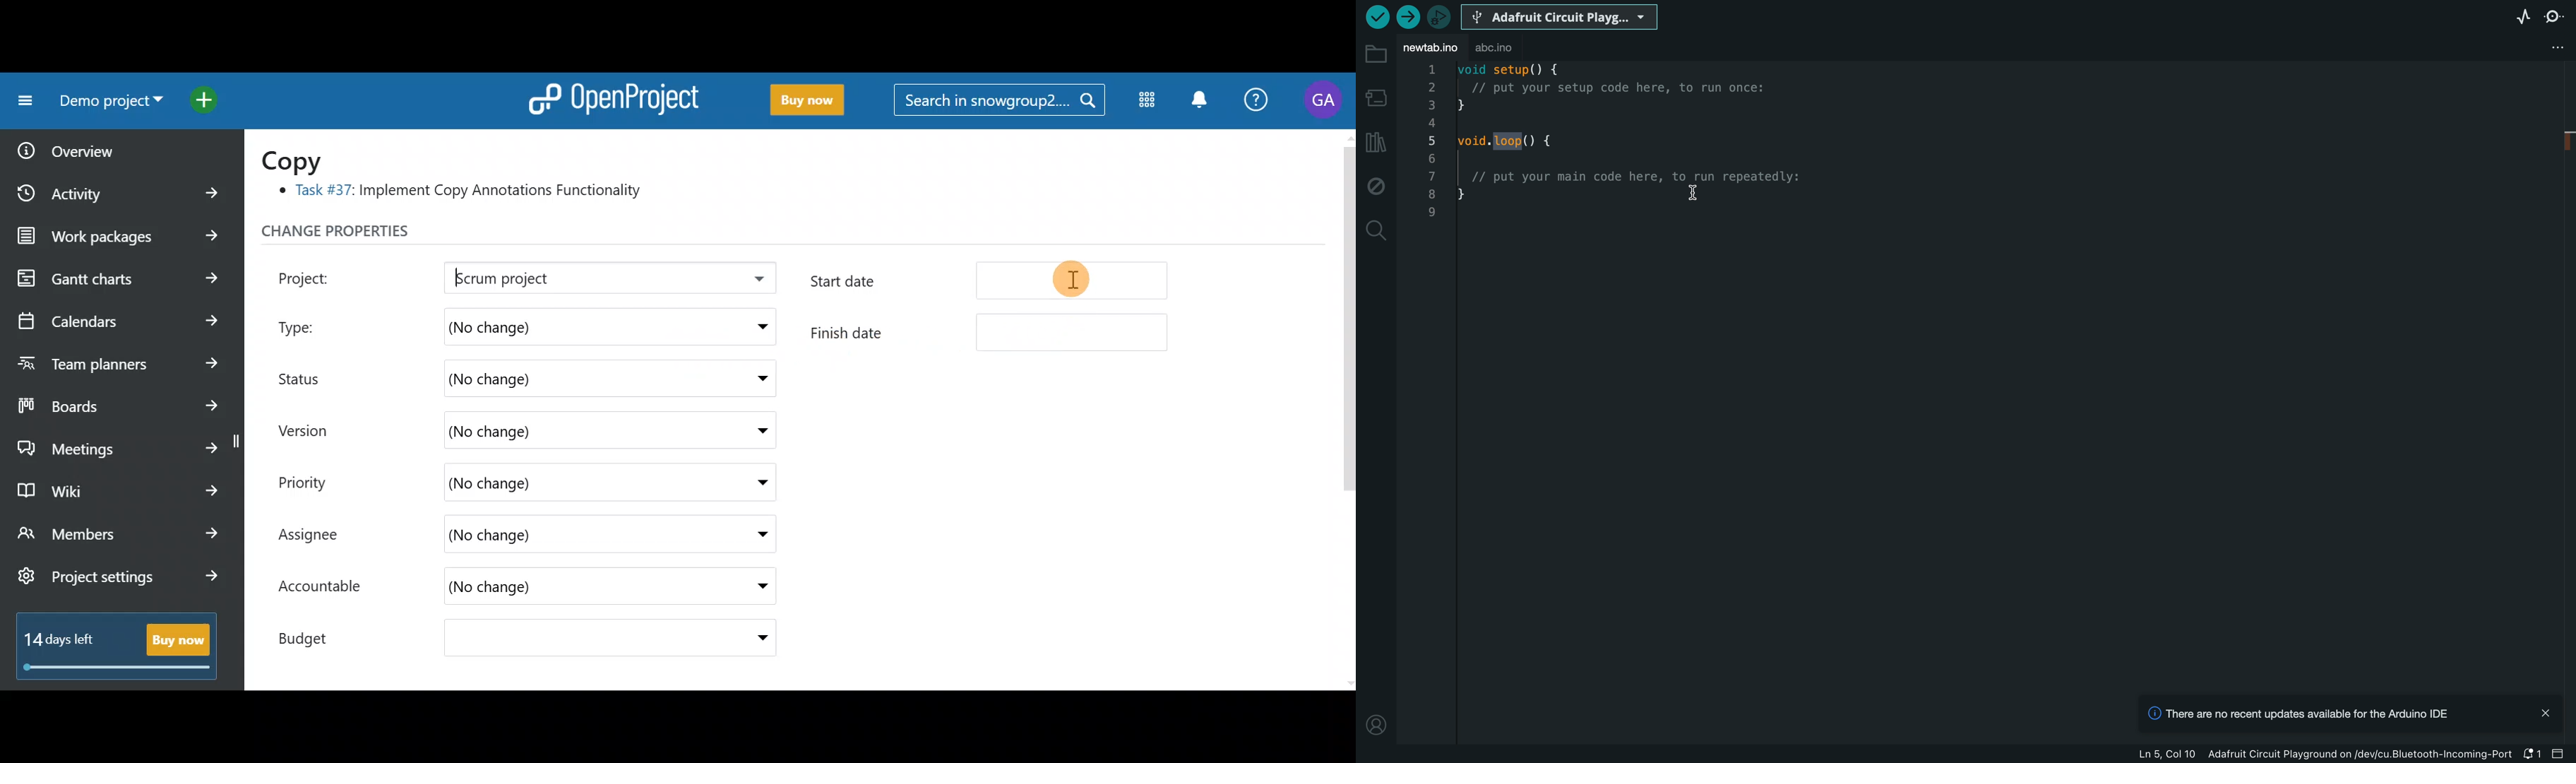  Describe the element at coordinates (1198, 101) in the screenshot. I see `Notification centre` at that location.